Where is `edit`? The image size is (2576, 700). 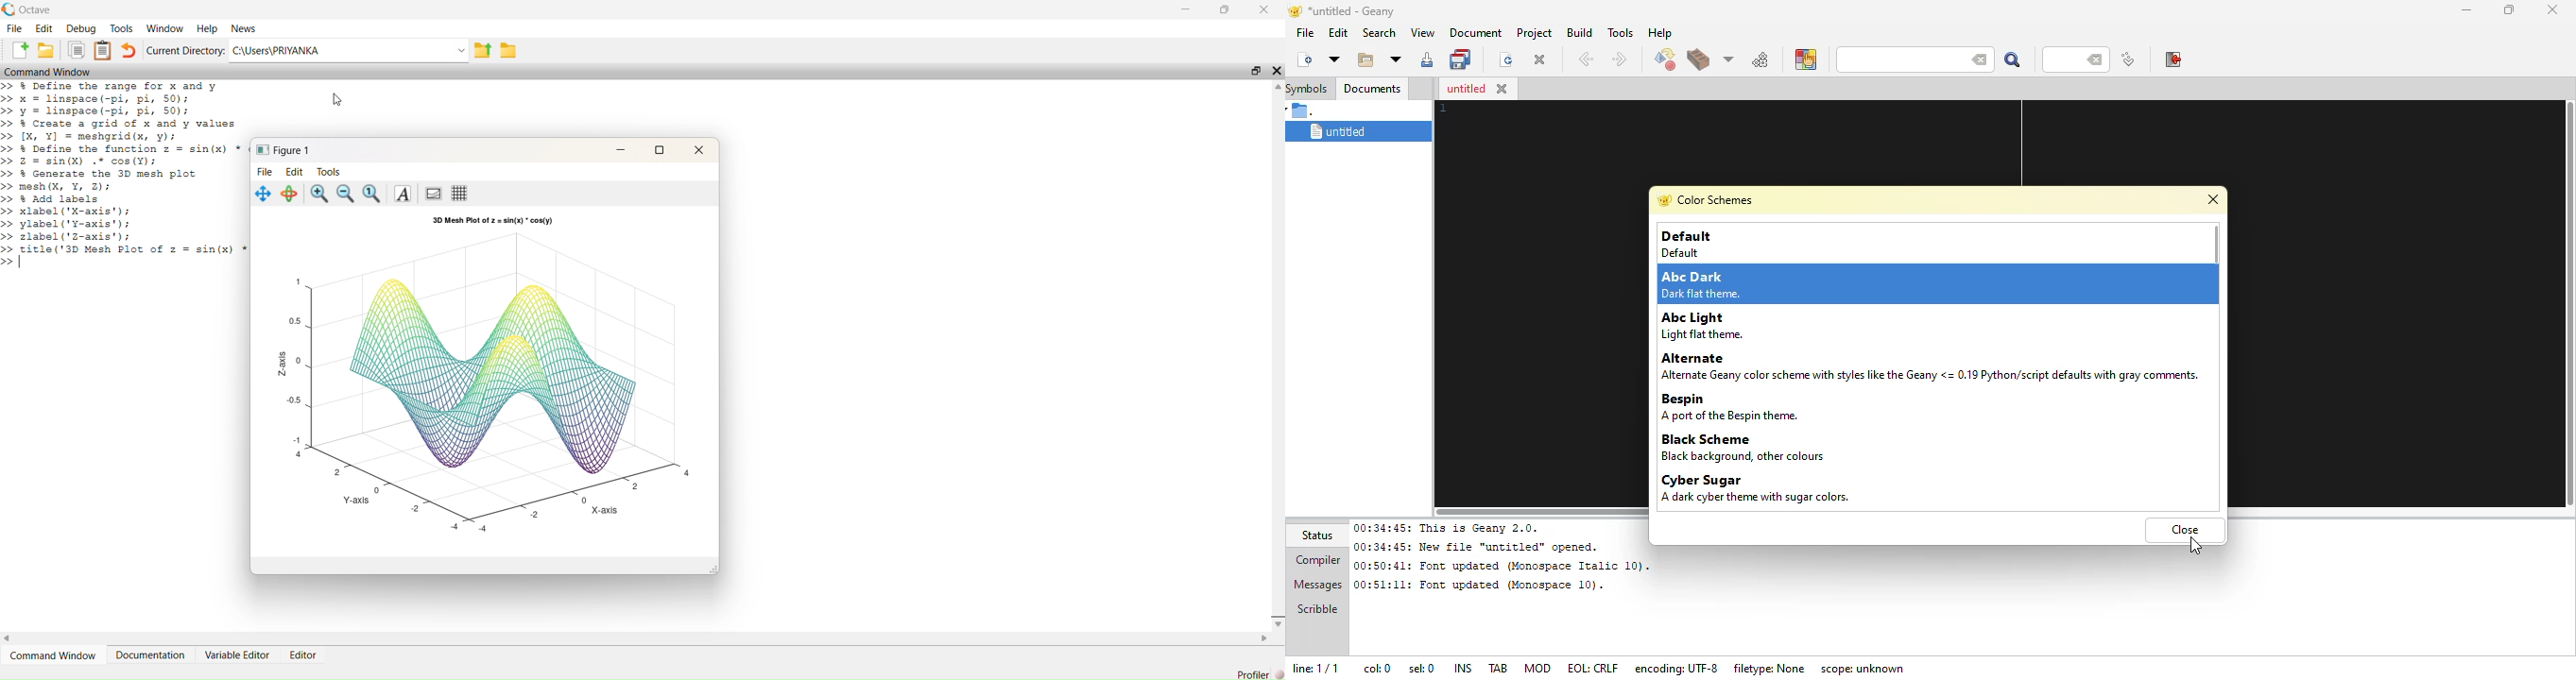 edit is located at coordinates (1338, 33).